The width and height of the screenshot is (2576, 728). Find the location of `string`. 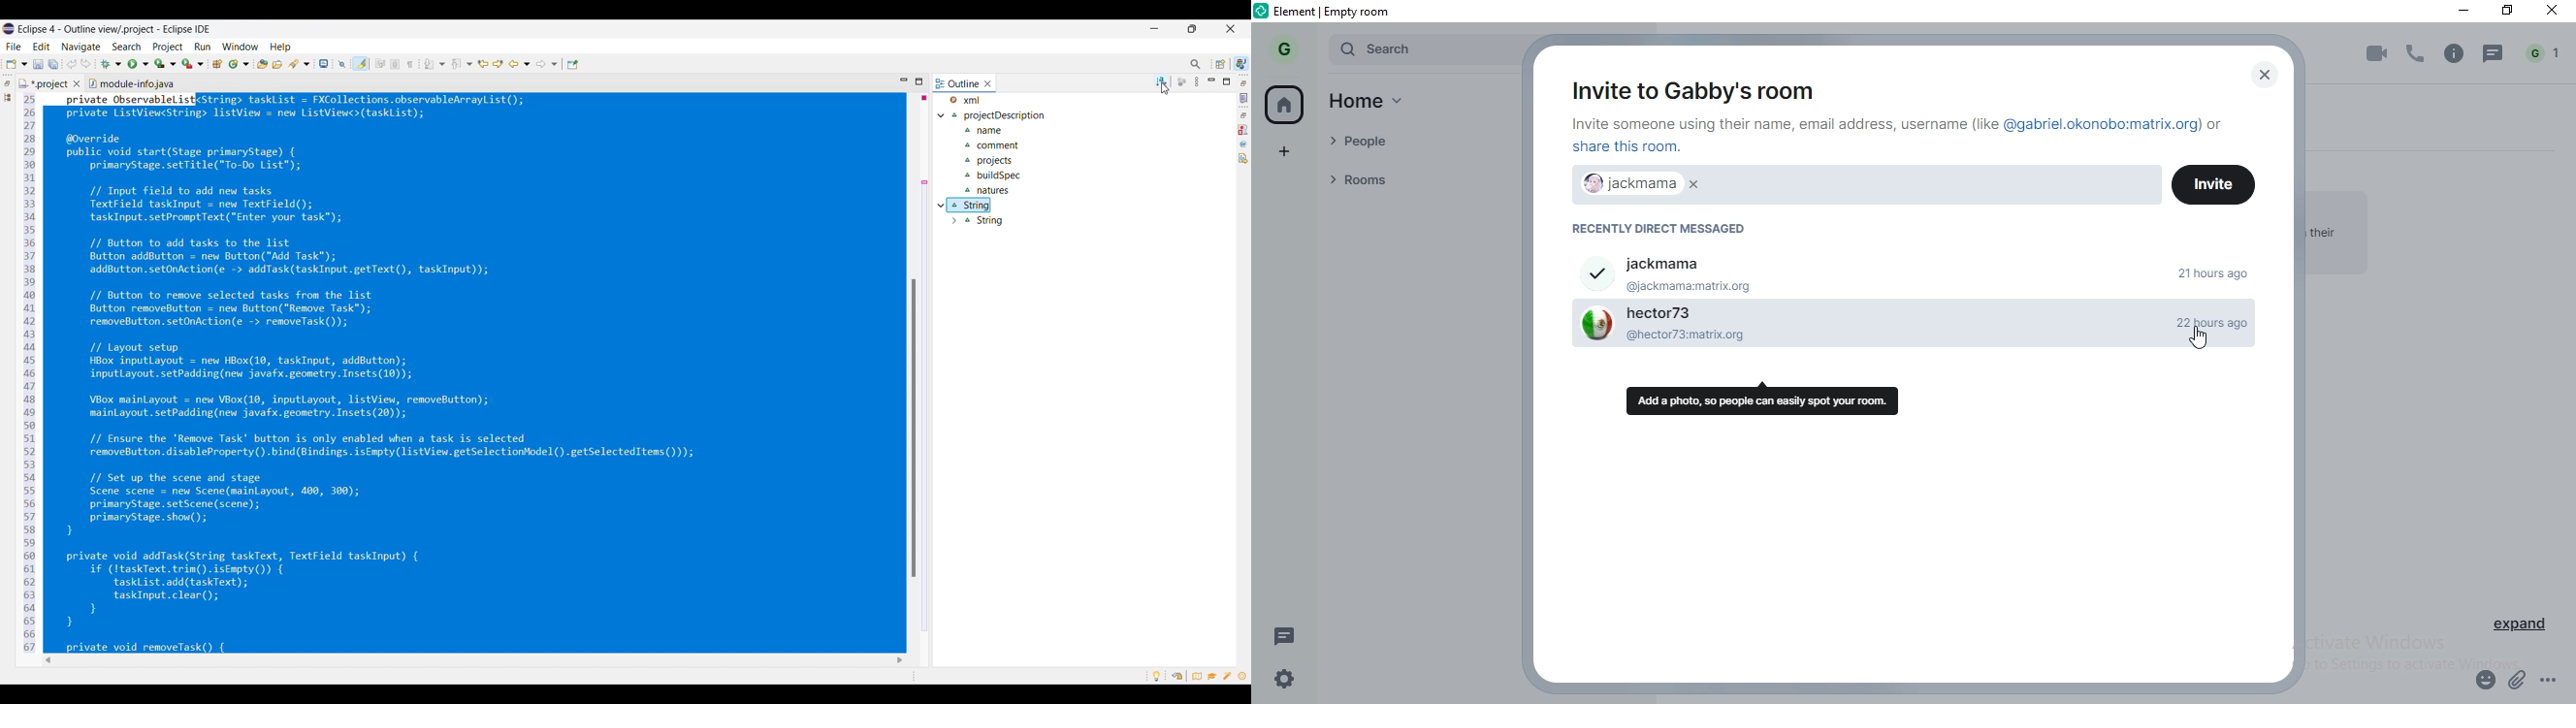

string is located at coordinates (976, 220).